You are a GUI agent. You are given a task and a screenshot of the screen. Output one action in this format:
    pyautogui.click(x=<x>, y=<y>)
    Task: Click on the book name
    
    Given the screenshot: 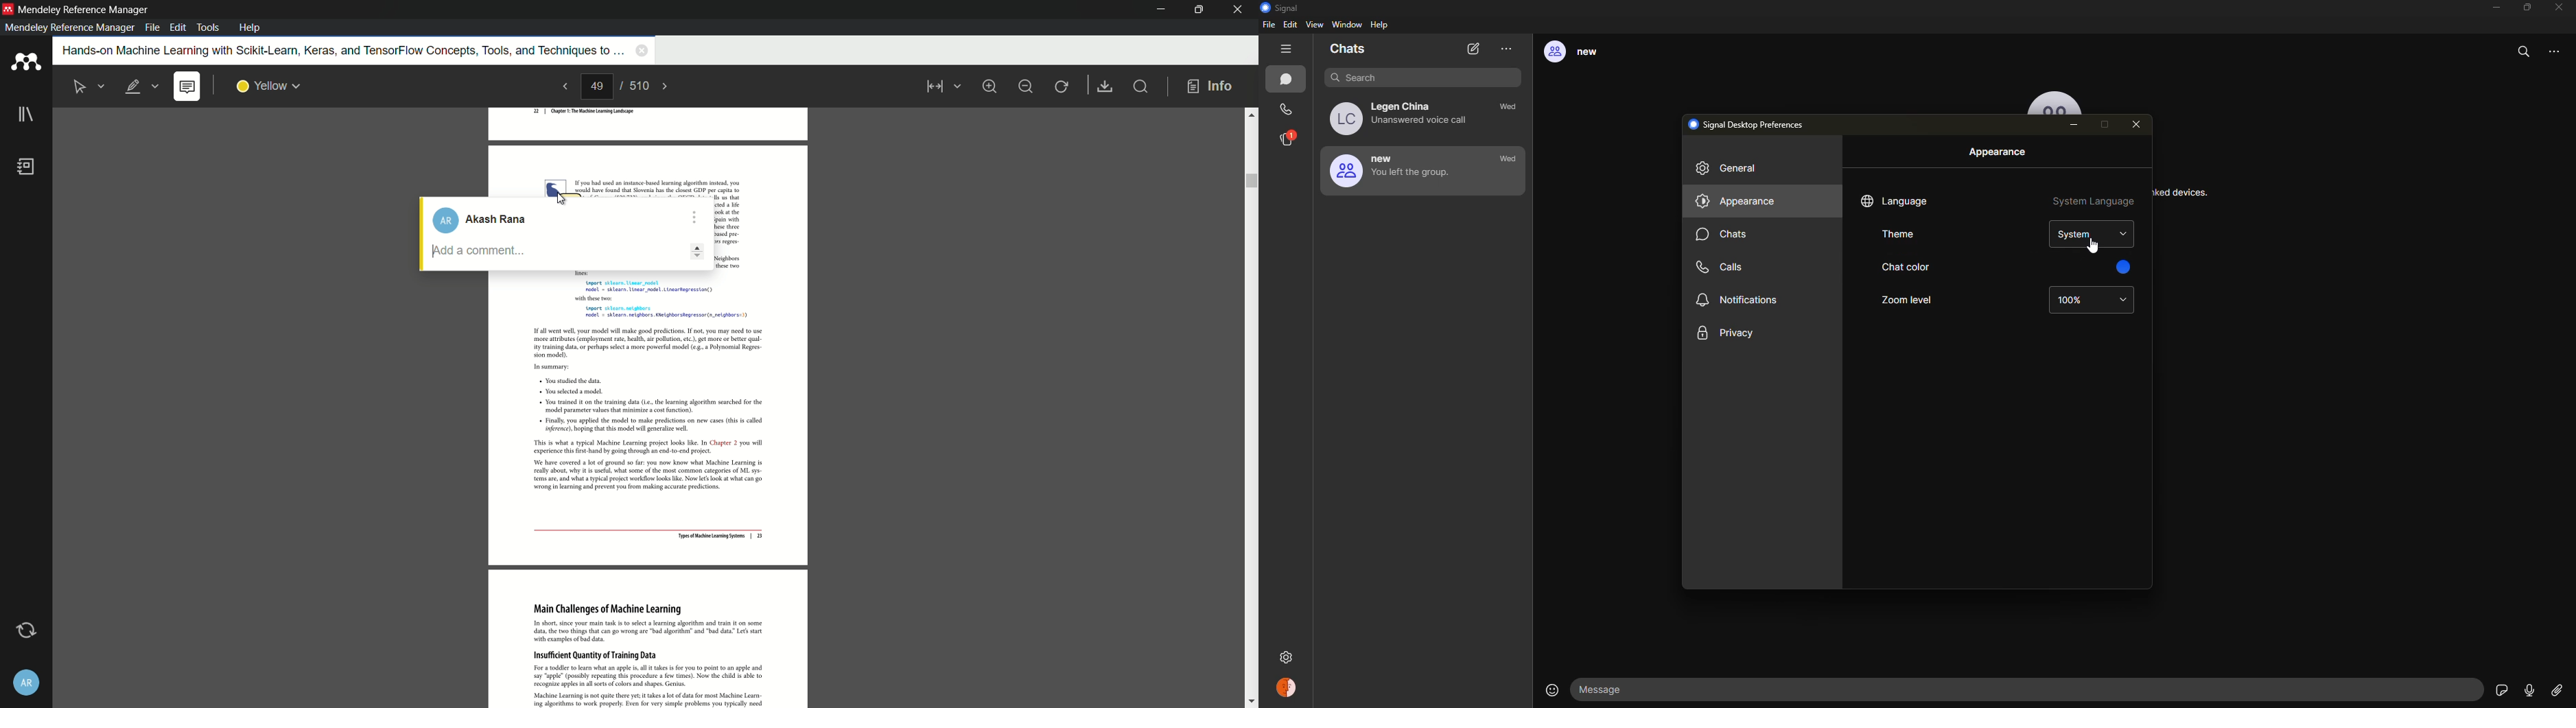 What is the action you would take?
    pyautogui.click(x=336, y=50)
    